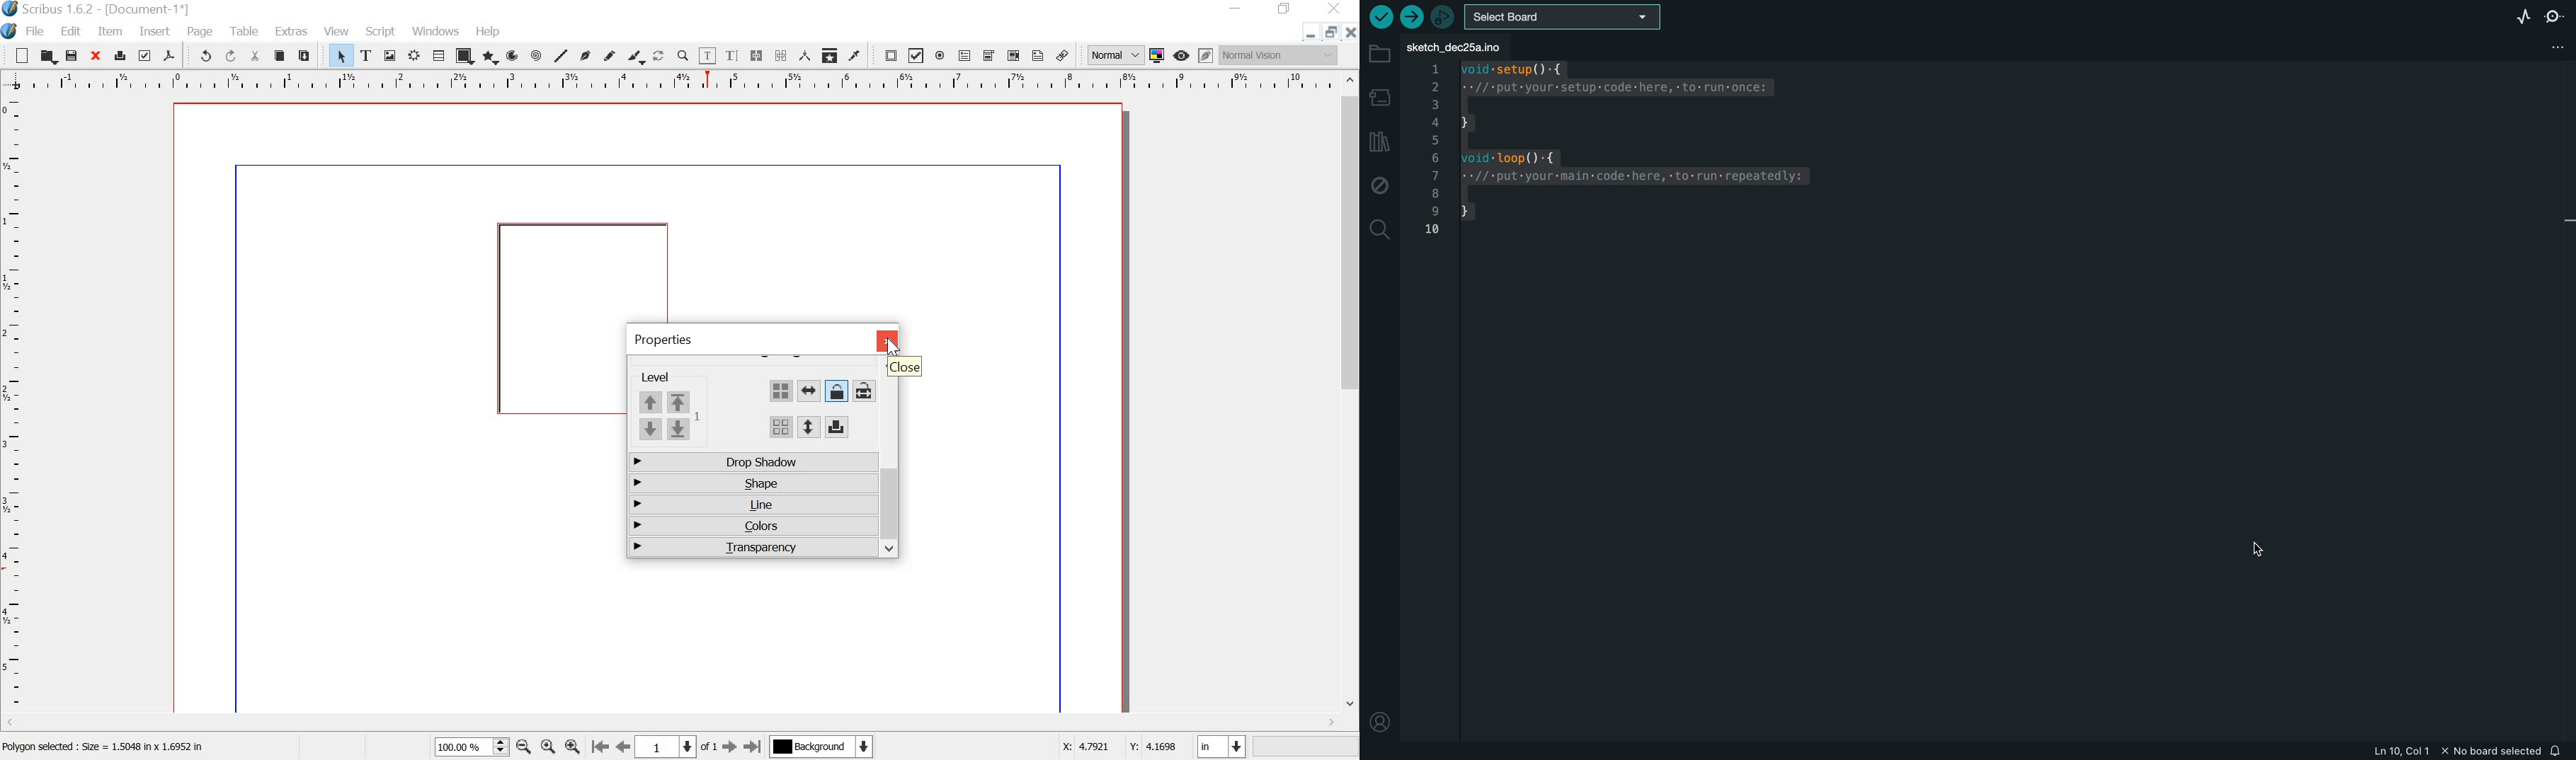 The image size is (2576, 784). I want to click on print, so click(836, 427).